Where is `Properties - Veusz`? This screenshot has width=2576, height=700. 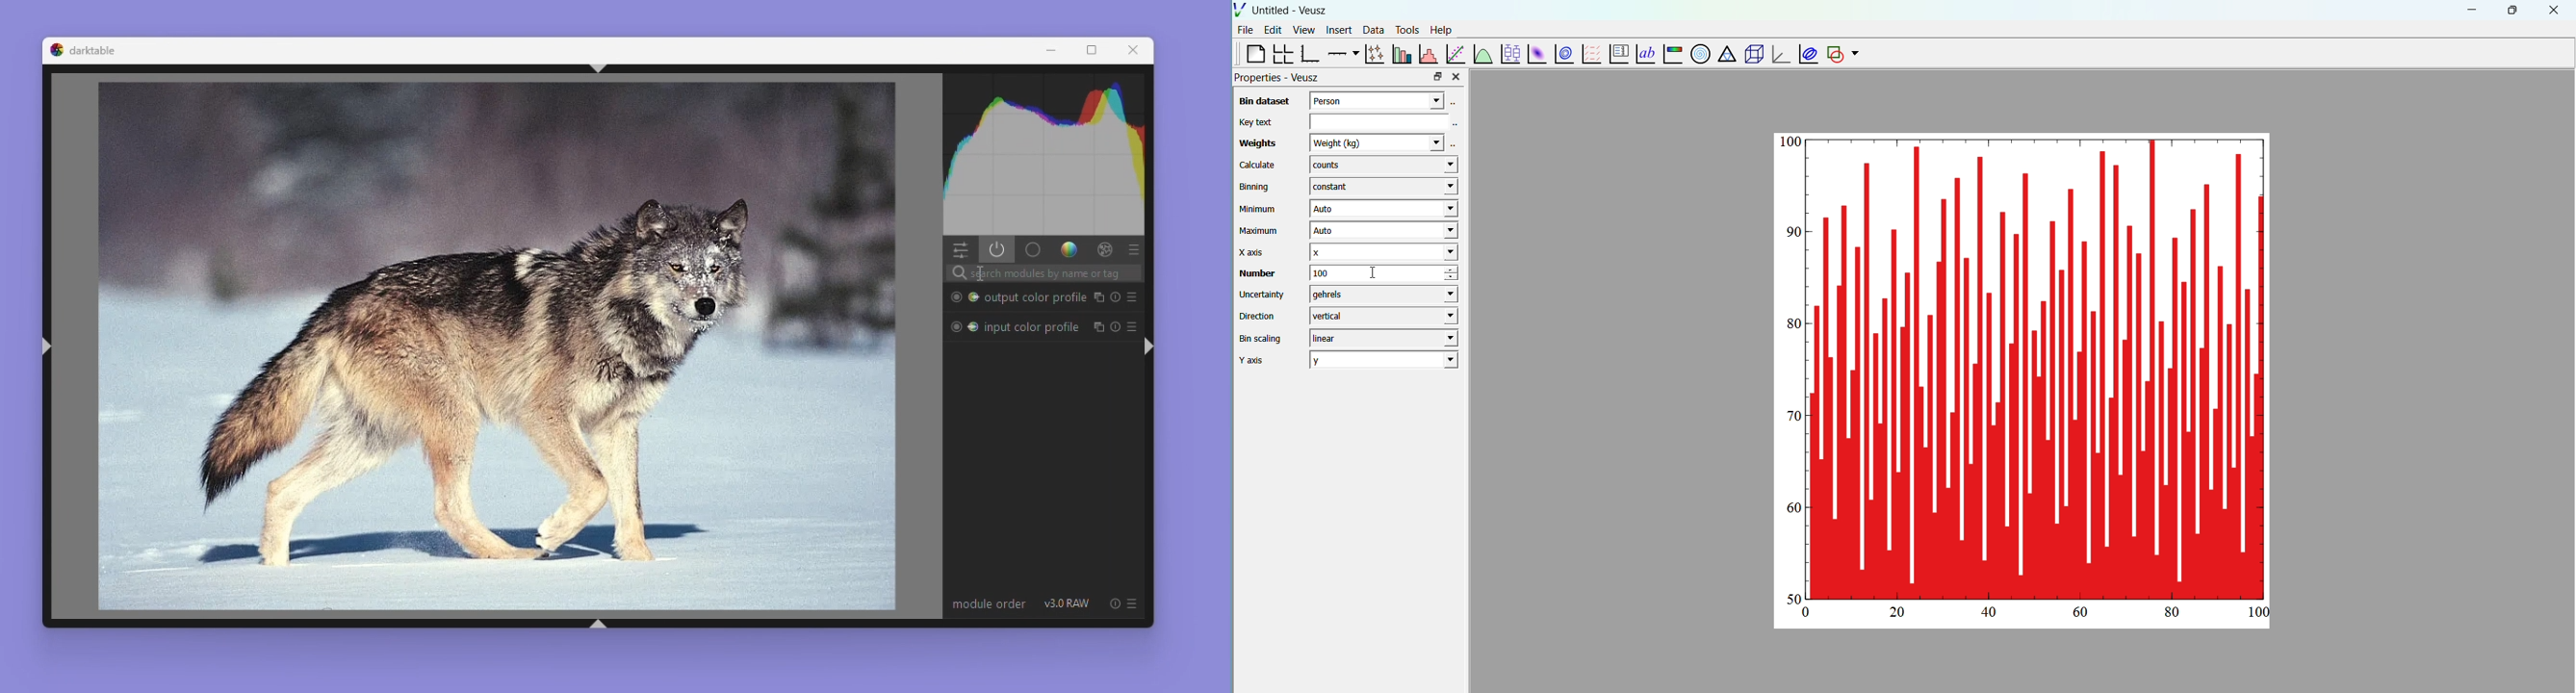
Properties - Veusz is located at coordinates (1278, 78).